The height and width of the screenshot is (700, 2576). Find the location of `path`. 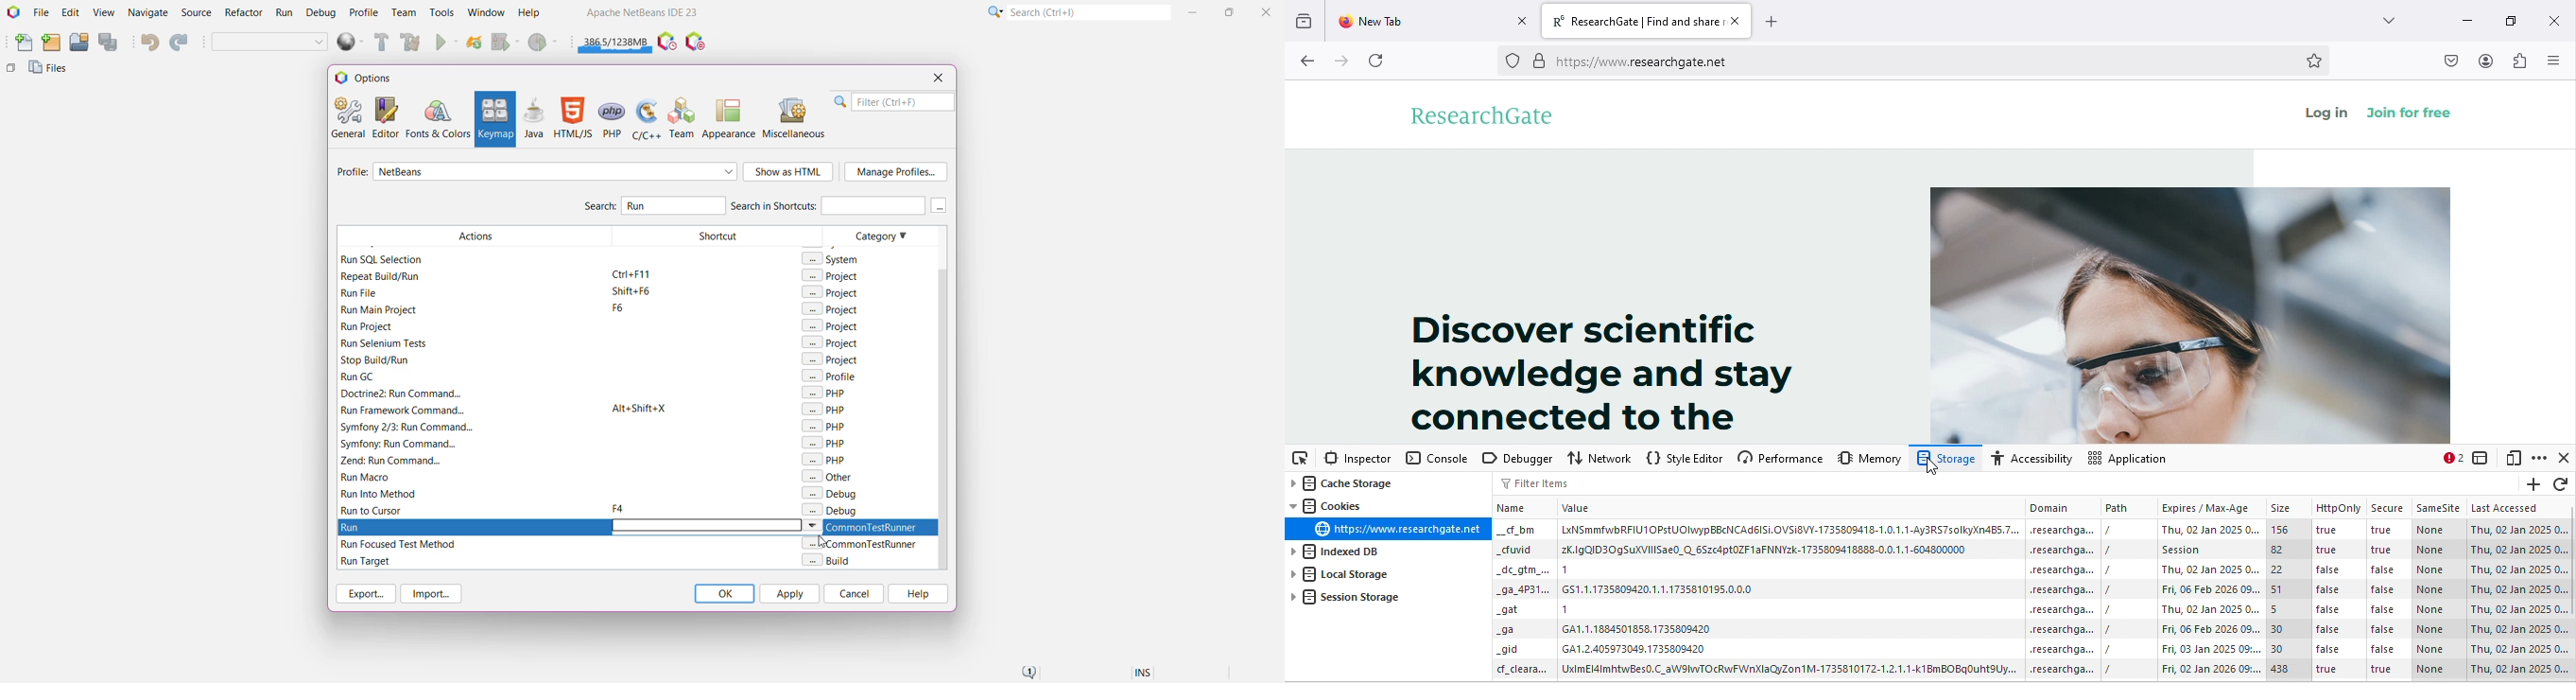

path is located at coordinates (2116, 508).